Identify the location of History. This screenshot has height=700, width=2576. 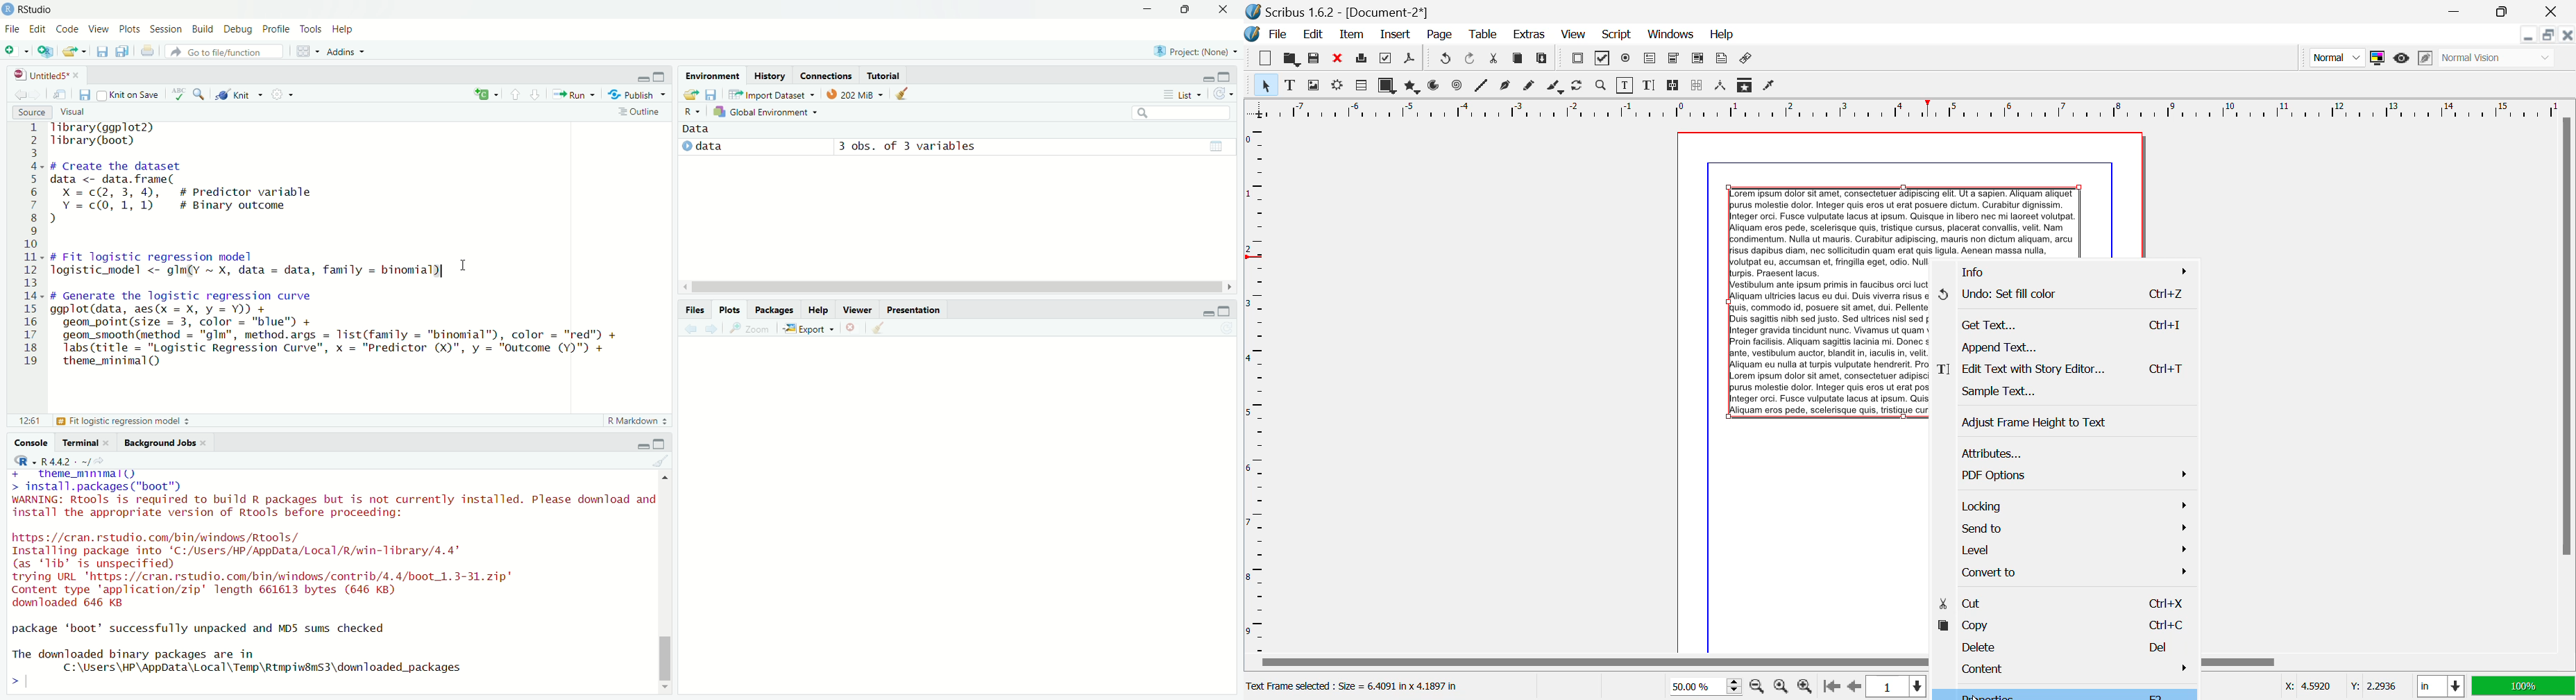
(770, 75).